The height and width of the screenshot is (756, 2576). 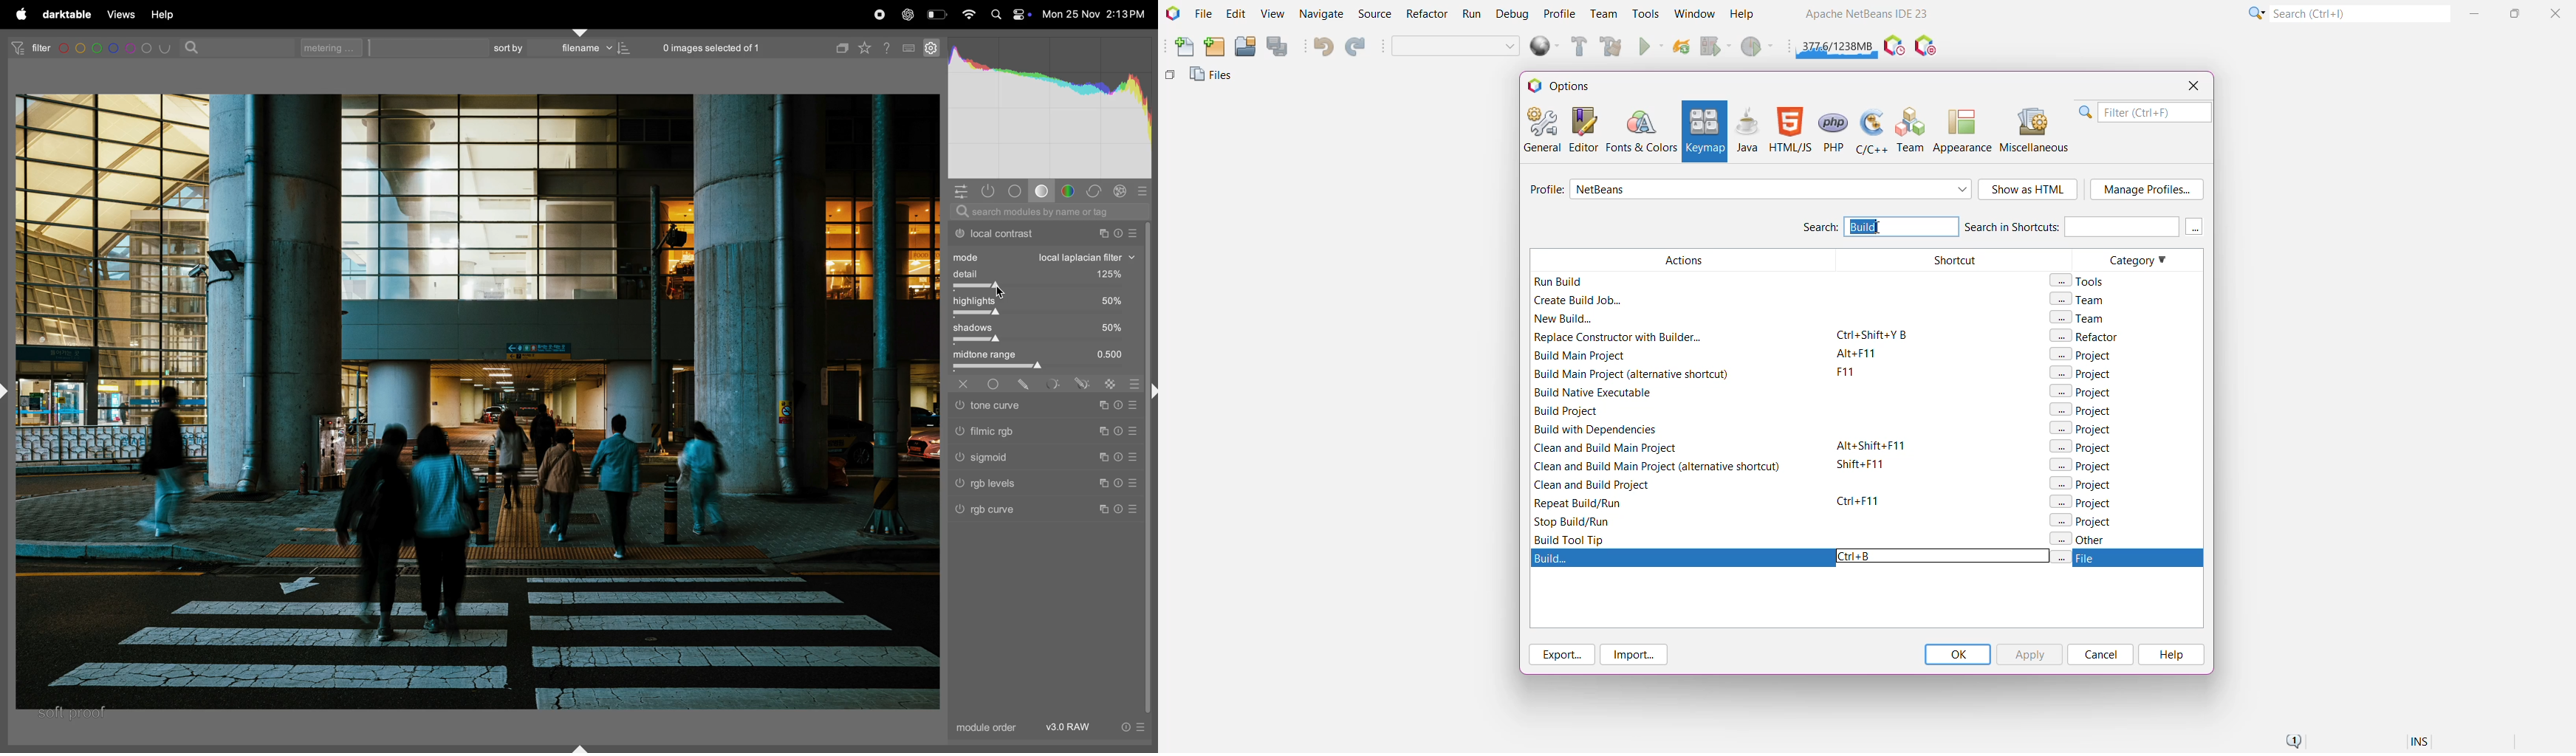 I want to click on filter, so click(x=27, y=47).